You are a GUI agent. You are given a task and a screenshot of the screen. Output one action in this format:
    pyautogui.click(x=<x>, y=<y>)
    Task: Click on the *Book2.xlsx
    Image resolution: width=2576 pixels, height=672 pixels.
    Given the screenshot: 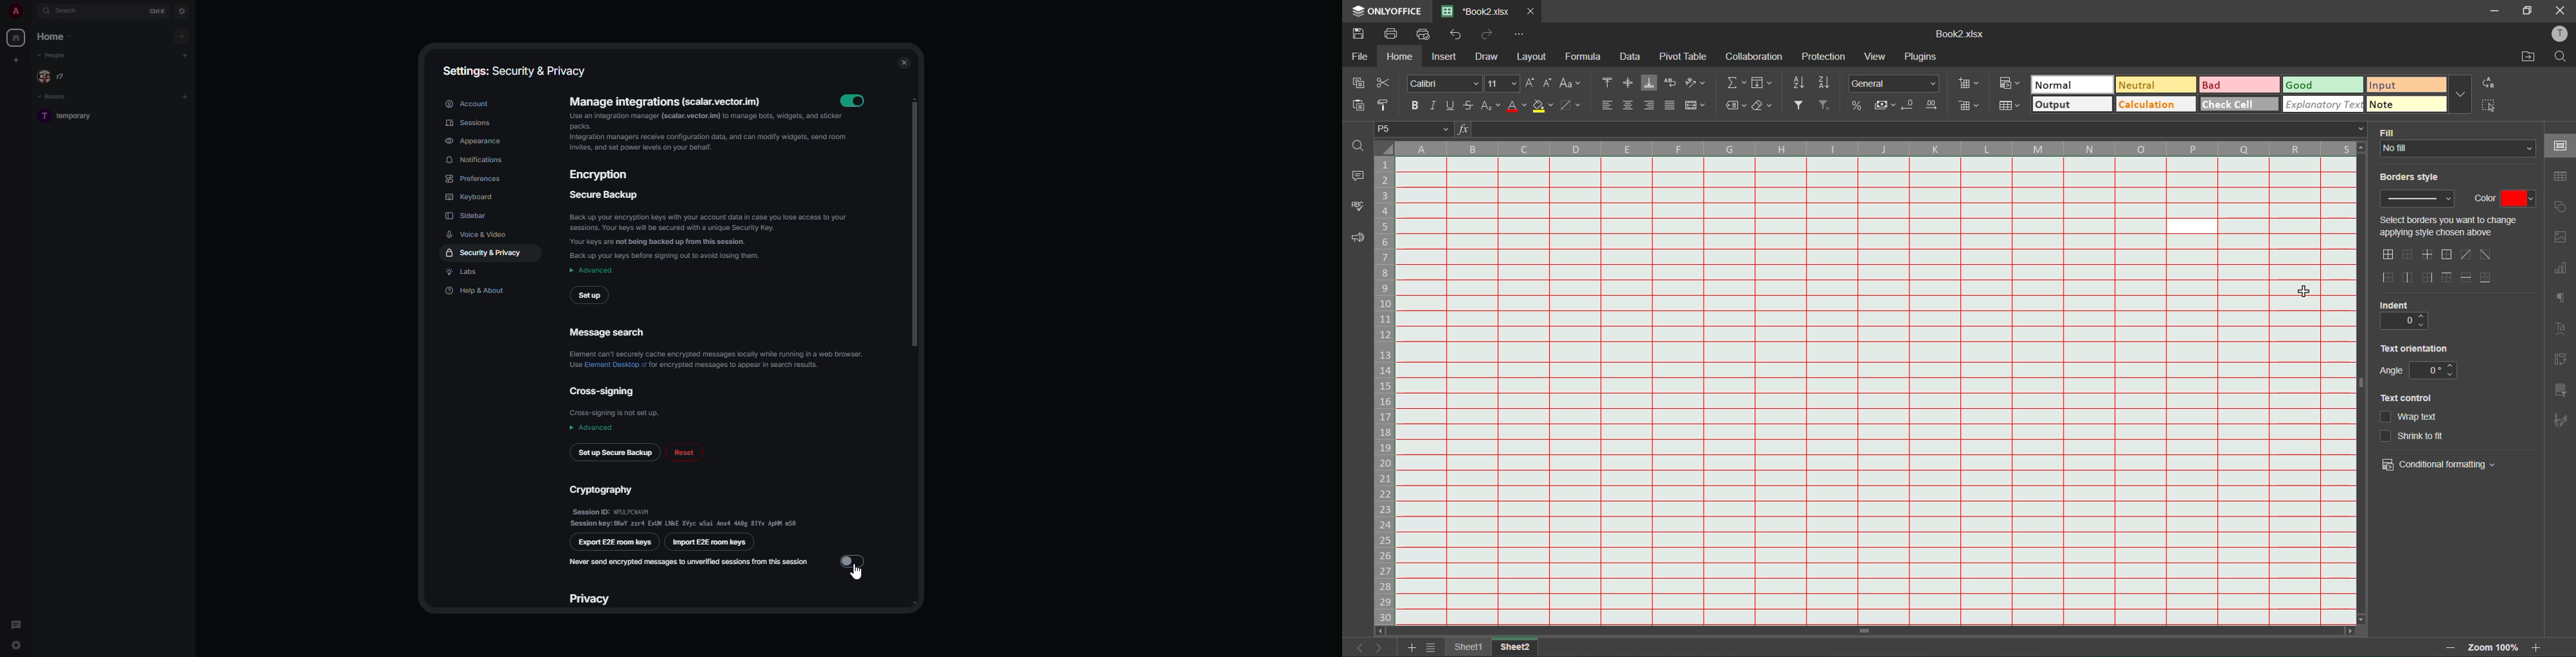 What is the action you would take?
    pyautogui.click(x=1478, y=10)
    